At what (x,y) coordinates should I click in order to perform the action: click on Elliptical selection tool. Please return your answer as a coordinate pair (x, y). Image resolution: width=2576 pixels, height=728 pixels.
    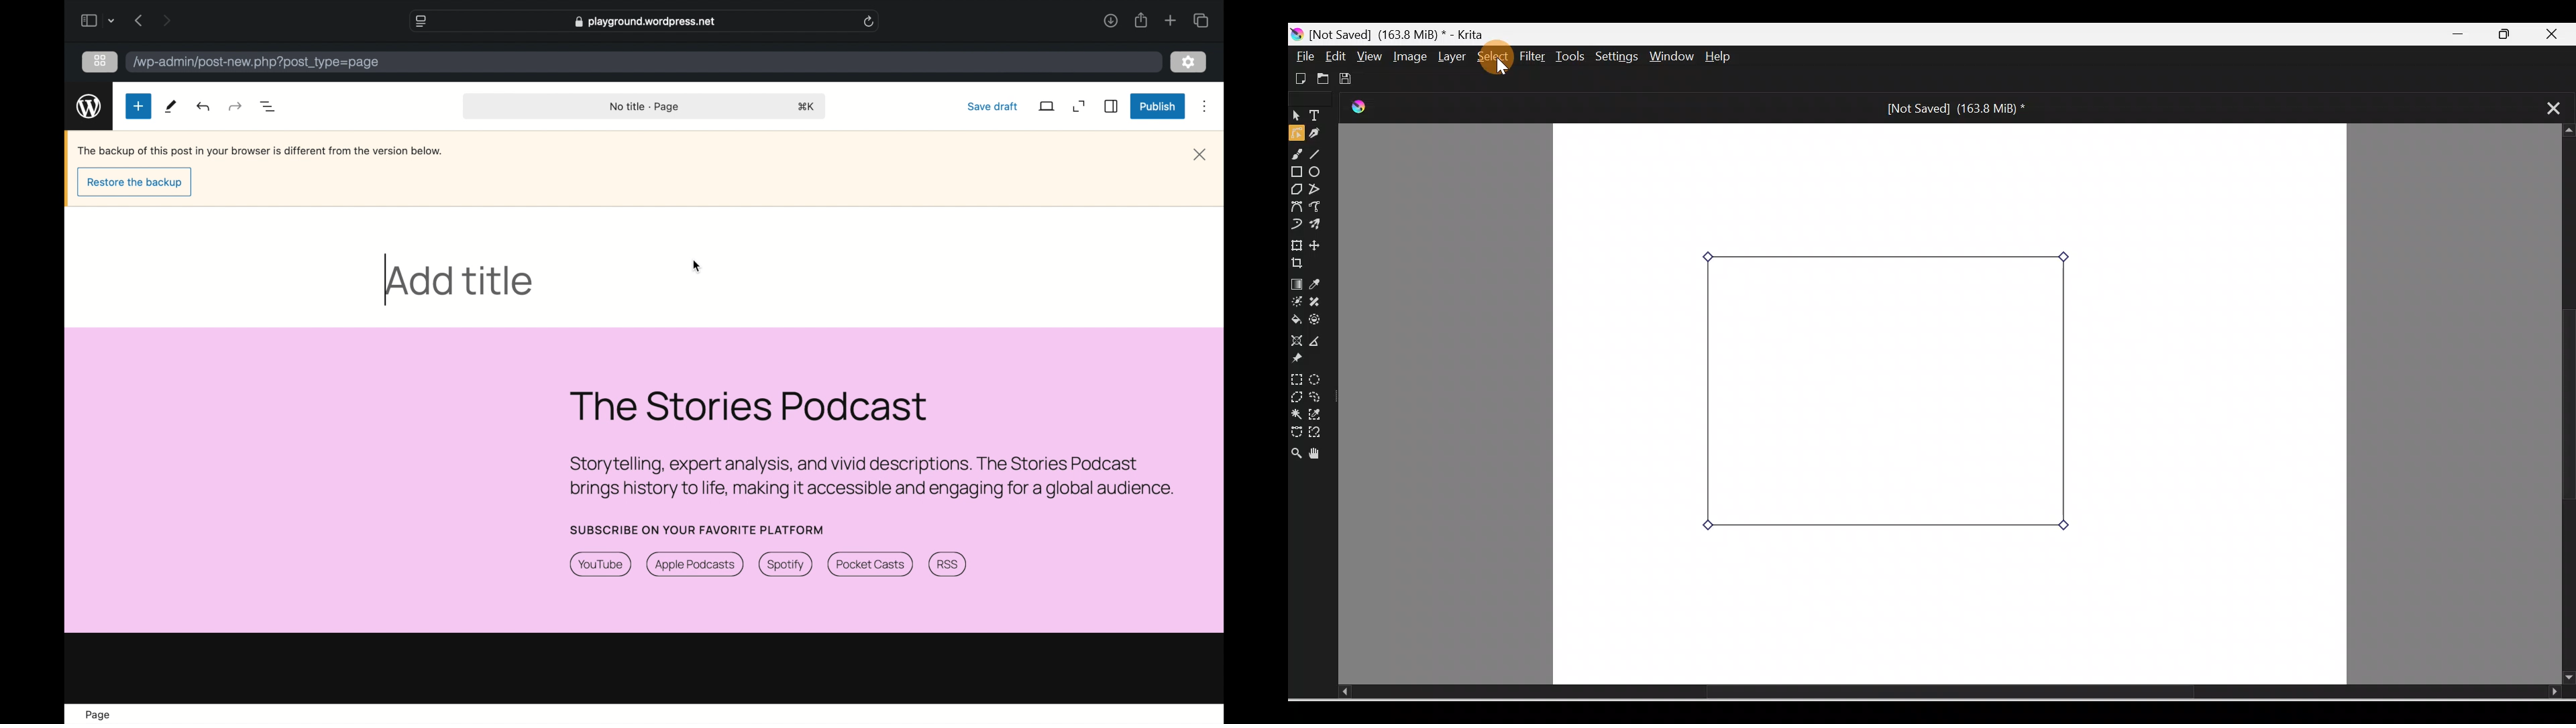
    Looking at the image, I should click on (1316, 377).